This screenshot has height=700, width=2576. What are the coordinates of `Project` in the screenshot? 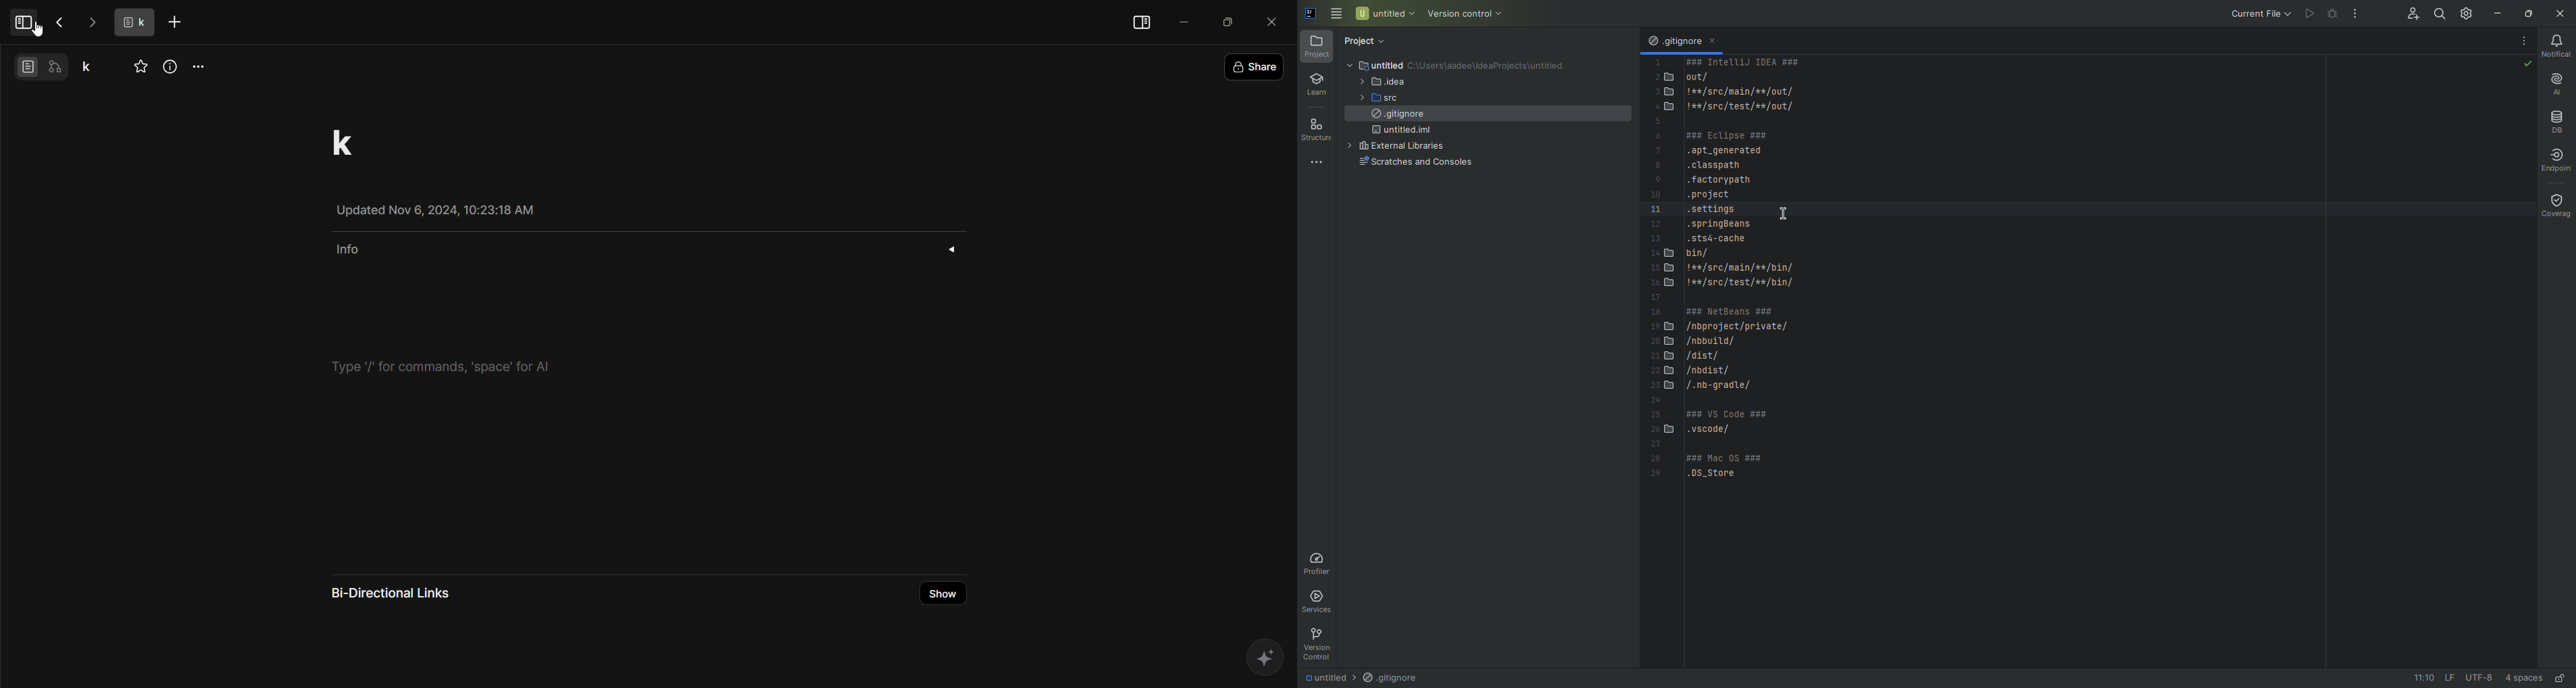 It's located at (1317, 47).